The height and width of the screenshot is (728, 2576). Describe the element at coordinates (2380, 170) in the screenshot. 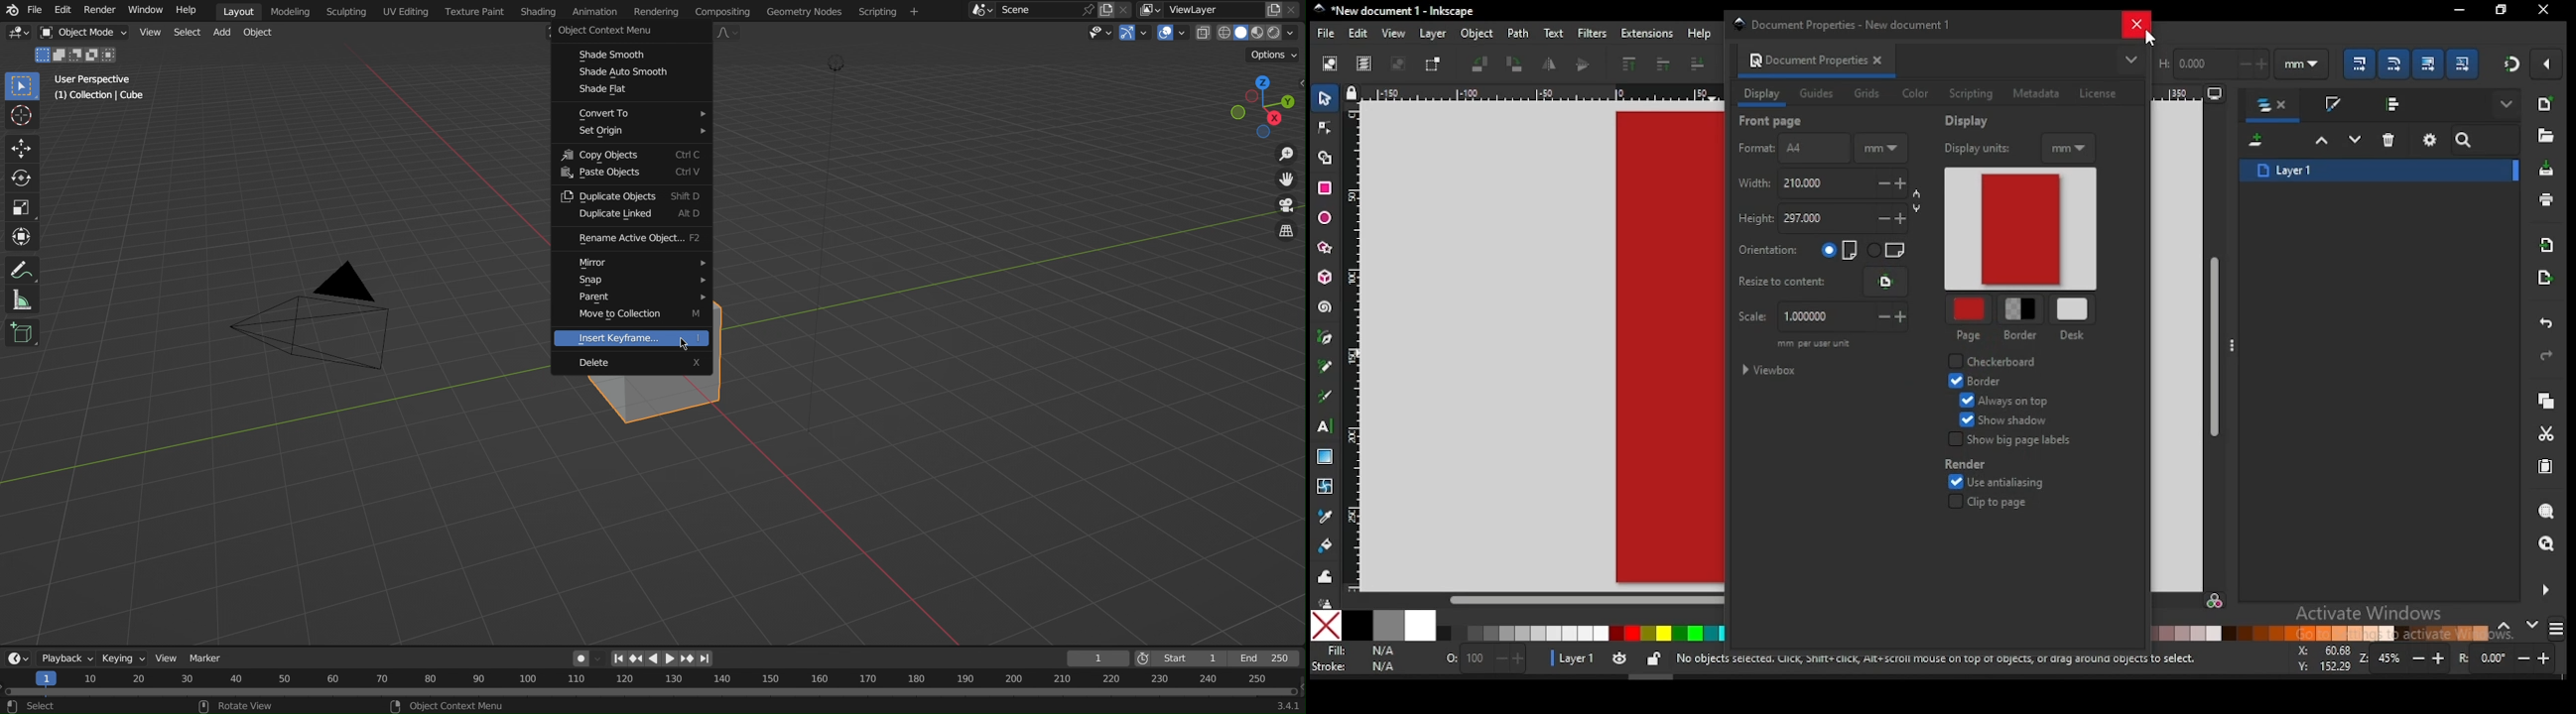

I see `layer 1` at that location.